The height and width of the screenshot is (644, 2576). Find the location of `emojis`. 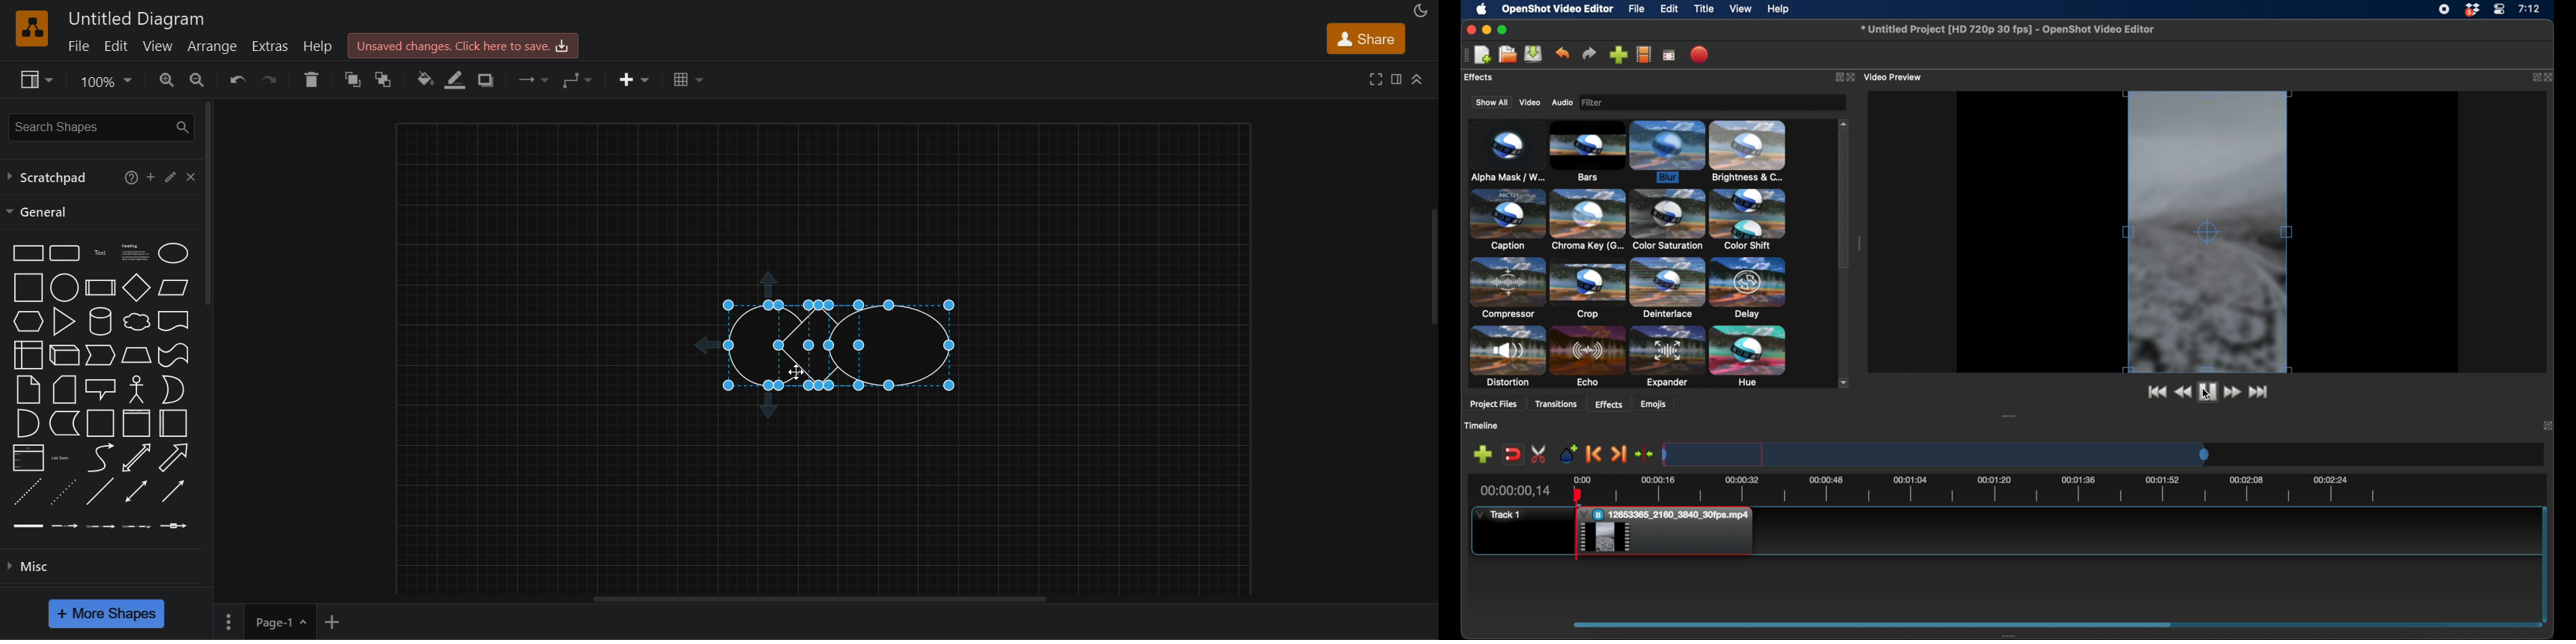

emojis is located at coordinates (1654, 404).